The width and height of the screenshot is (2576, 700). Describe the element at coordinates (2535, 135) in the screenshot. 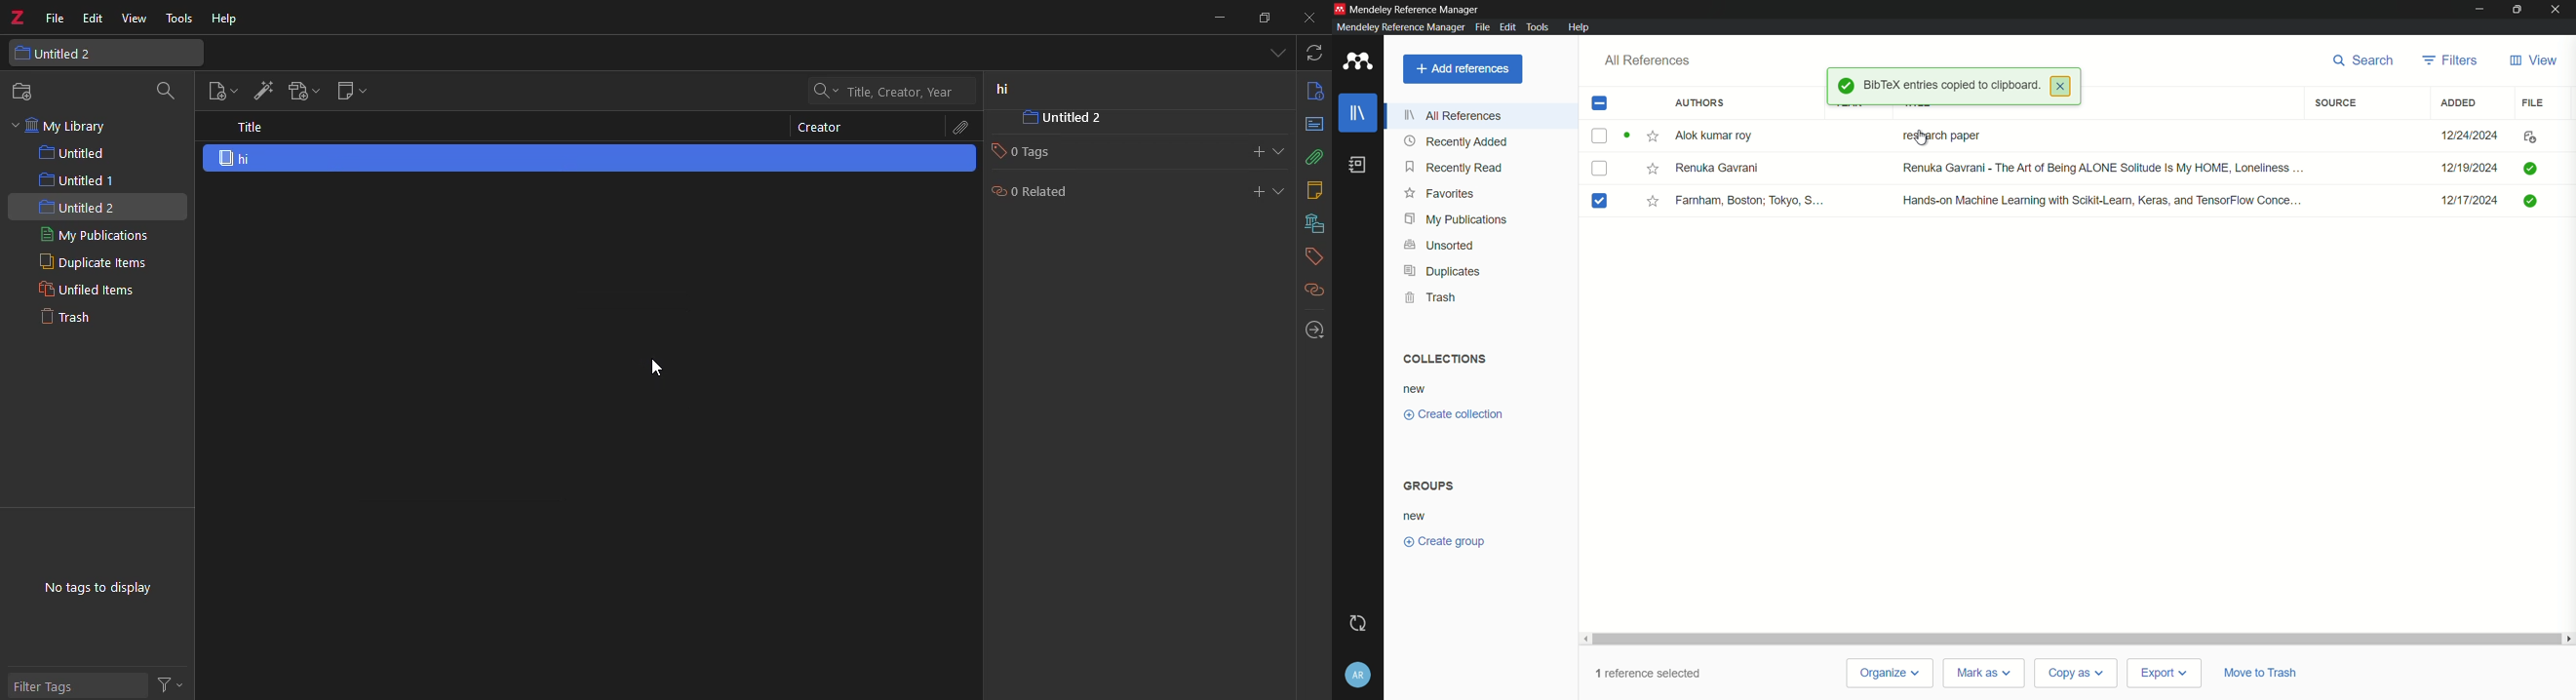

I see `File` at that location.